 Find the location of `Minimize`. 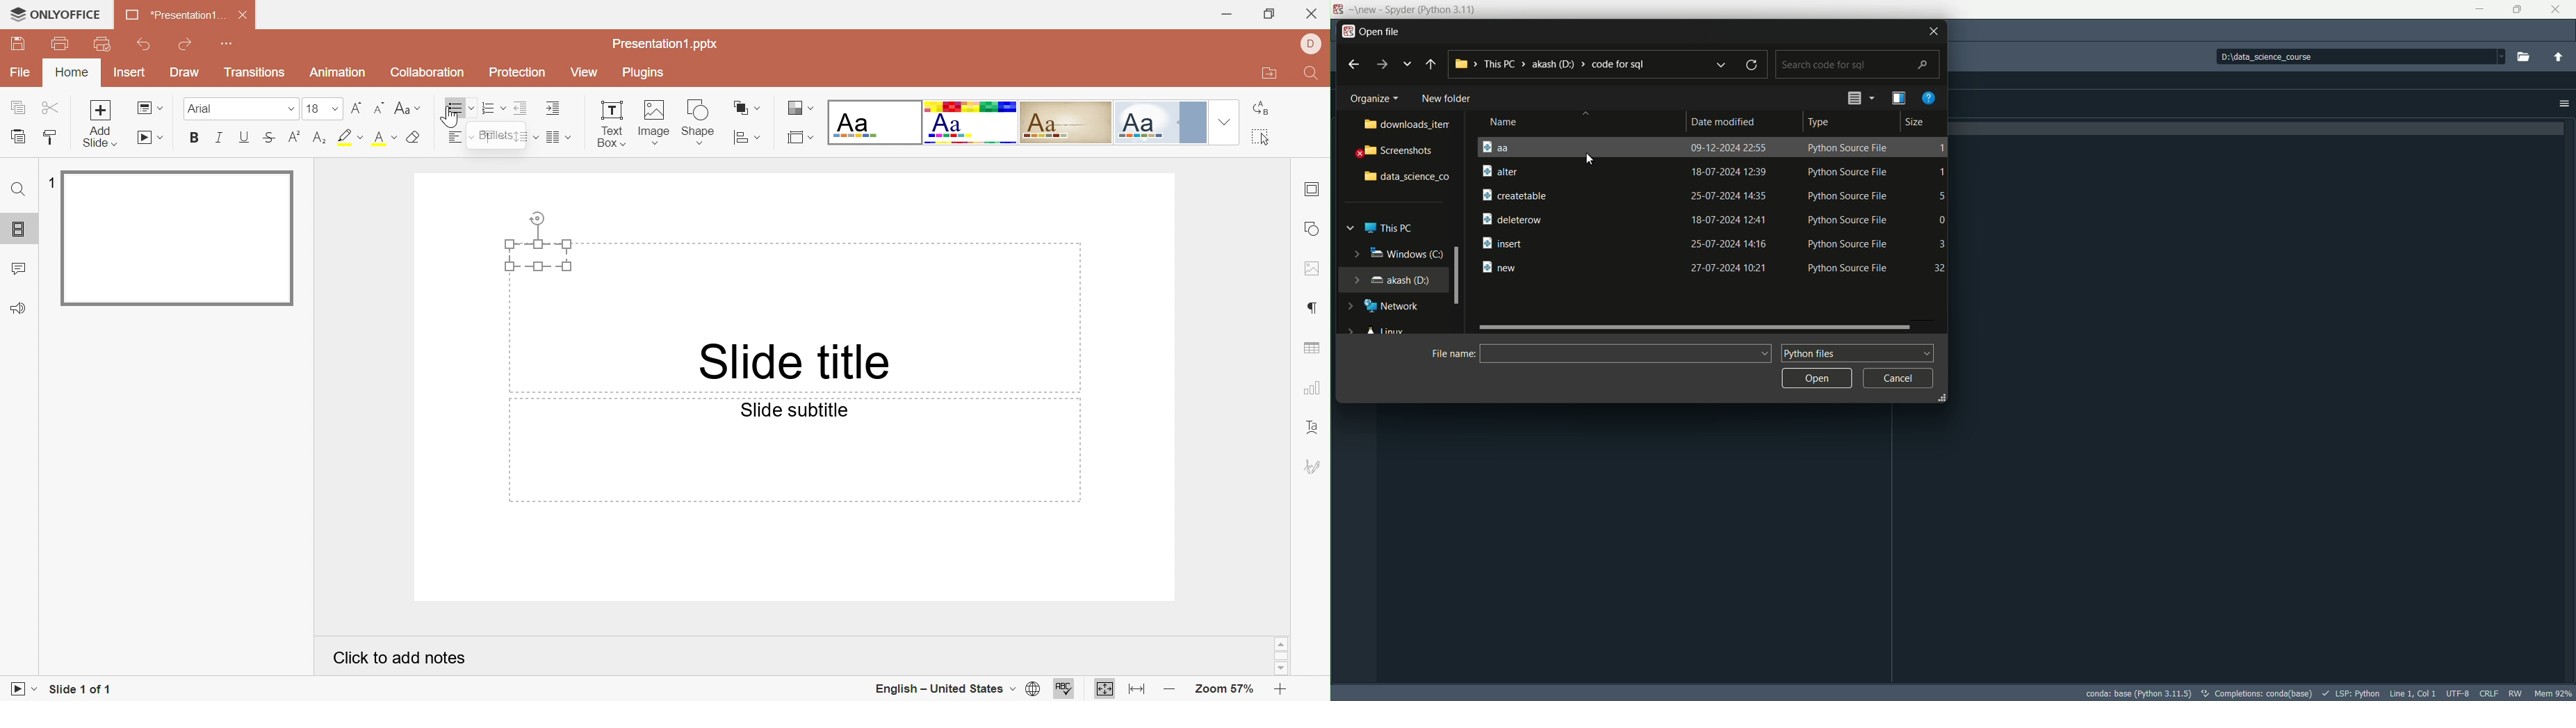

Minimize is located at coordinates (1231, 11).